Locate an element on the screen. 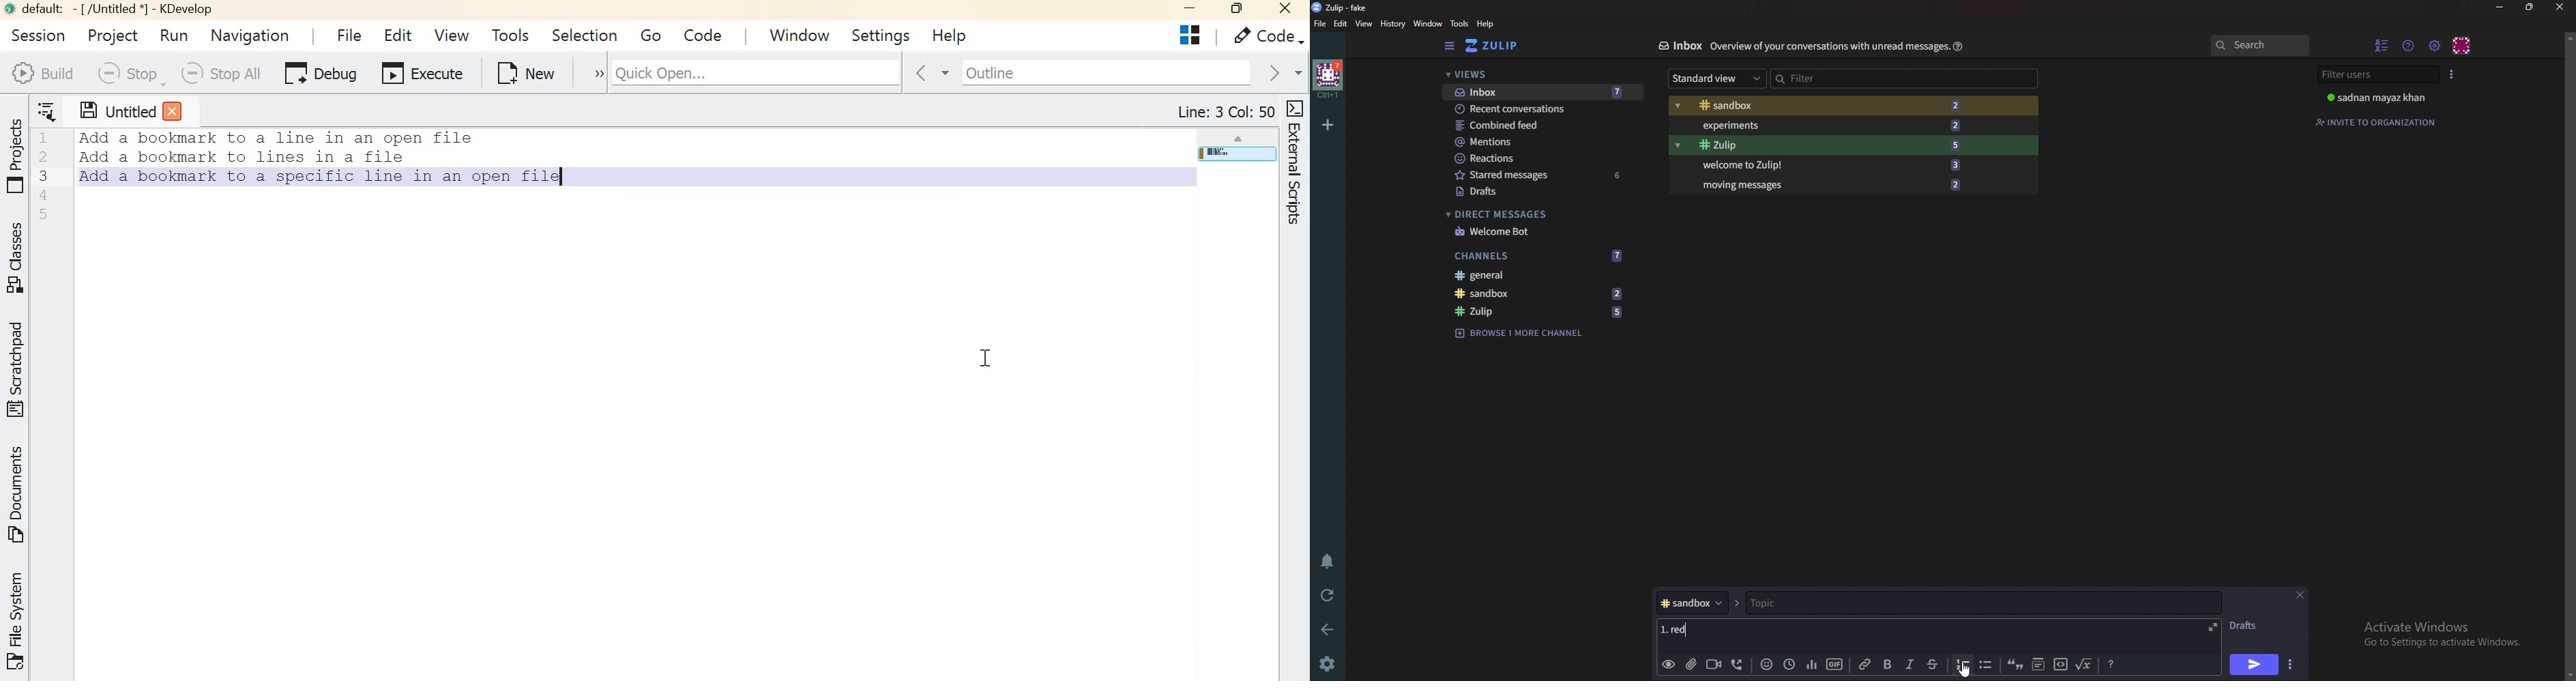  Voice call is located at coordinates (1735, 666).